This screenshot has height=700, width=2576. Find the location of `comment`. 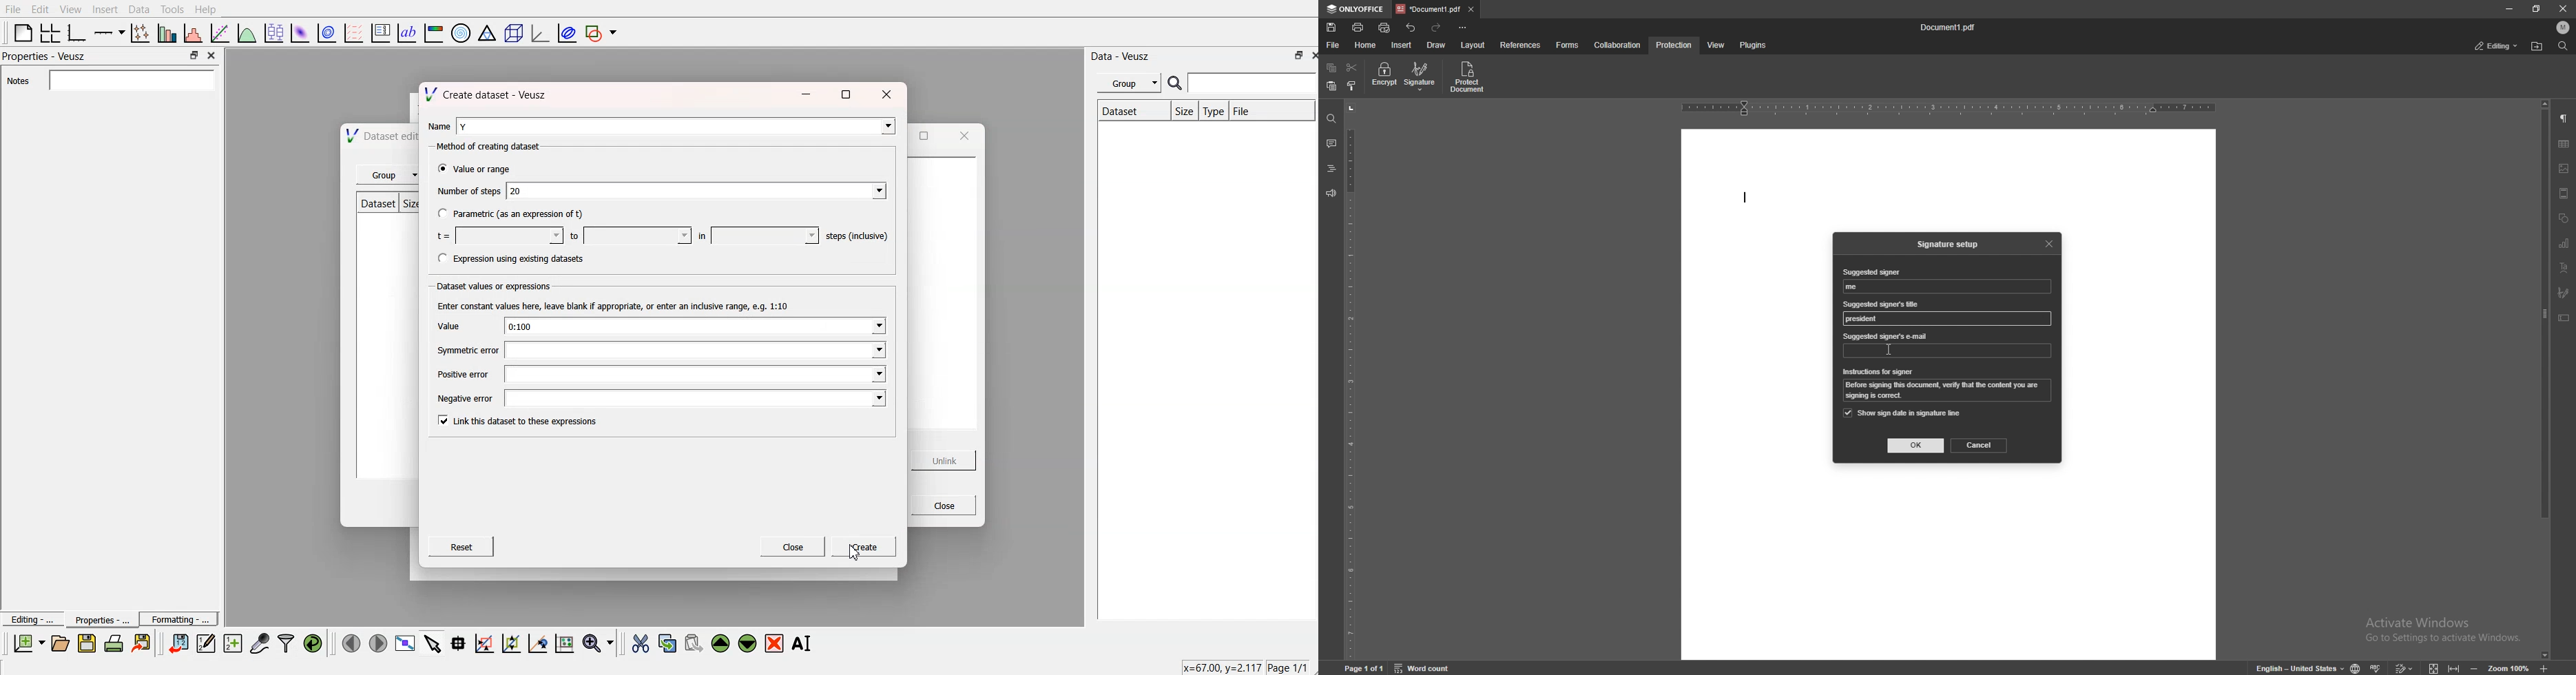

comment is located at coordinates (1329, 144).